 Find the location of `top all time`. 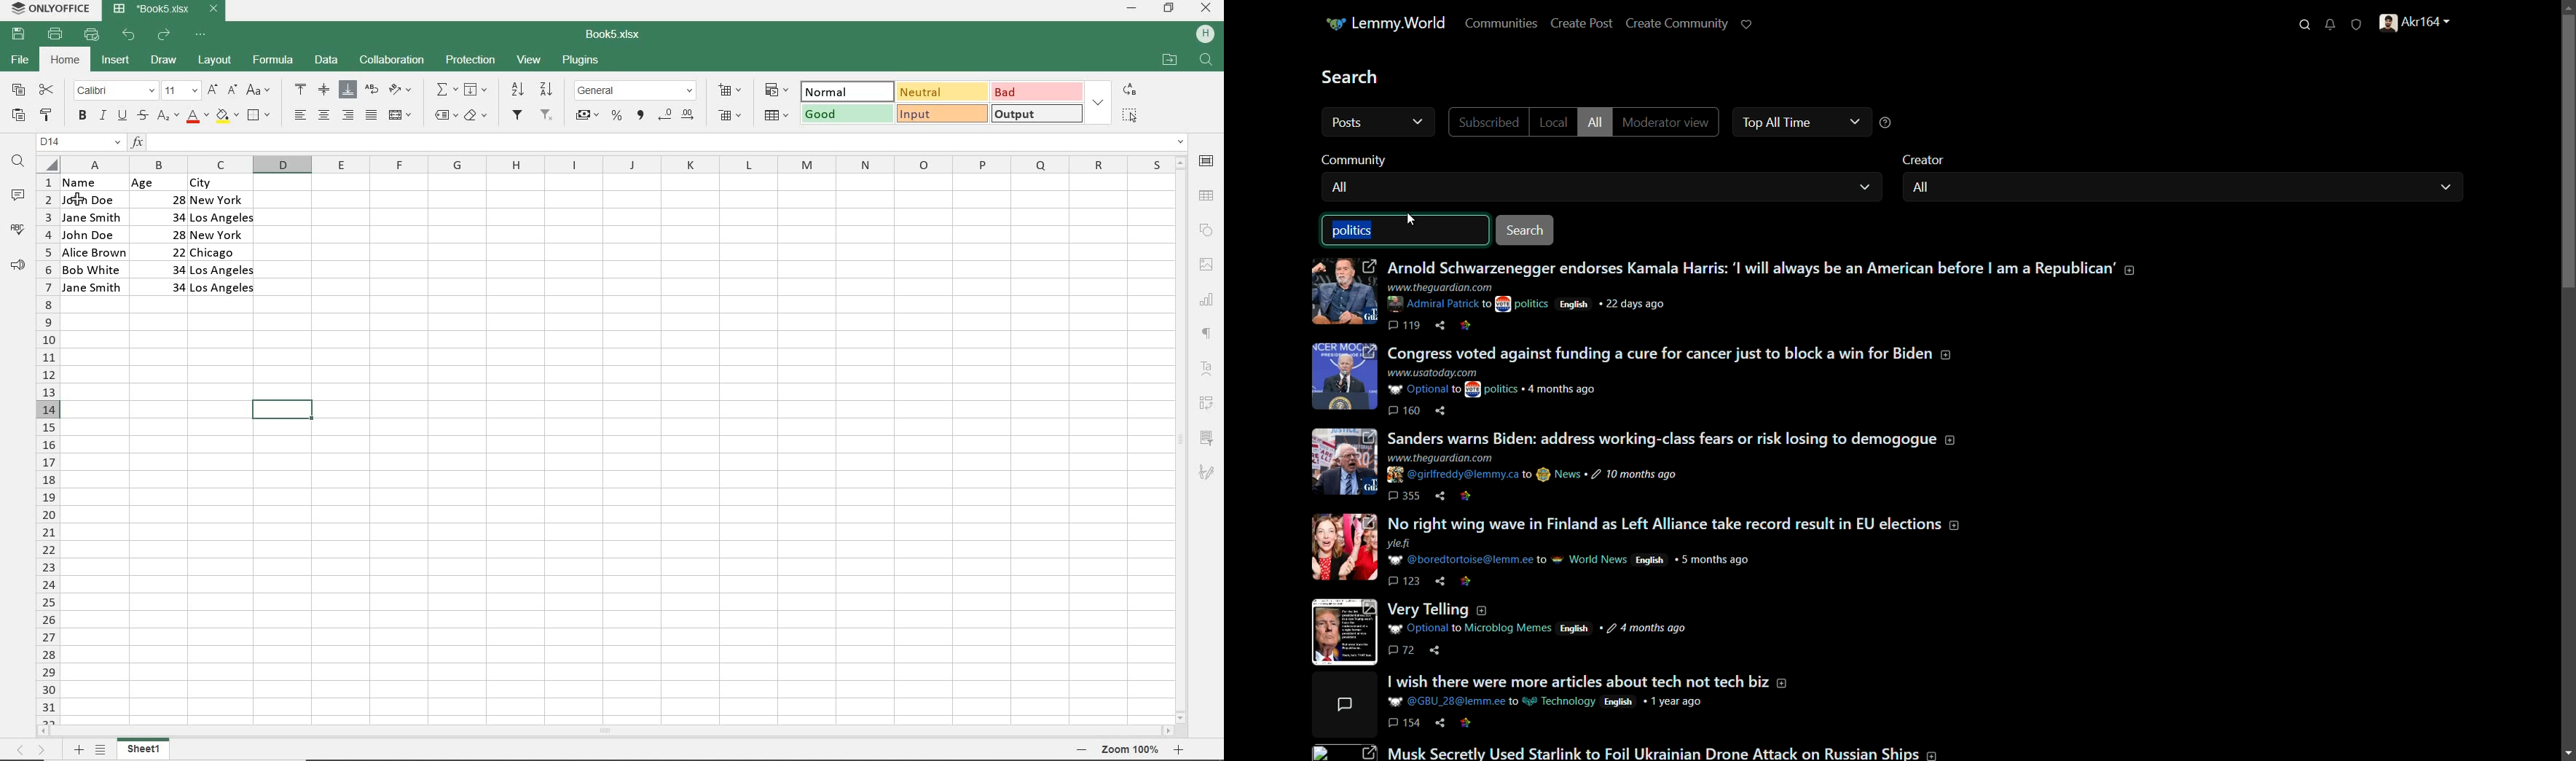

top all time is located at coordinates (1781, 121).